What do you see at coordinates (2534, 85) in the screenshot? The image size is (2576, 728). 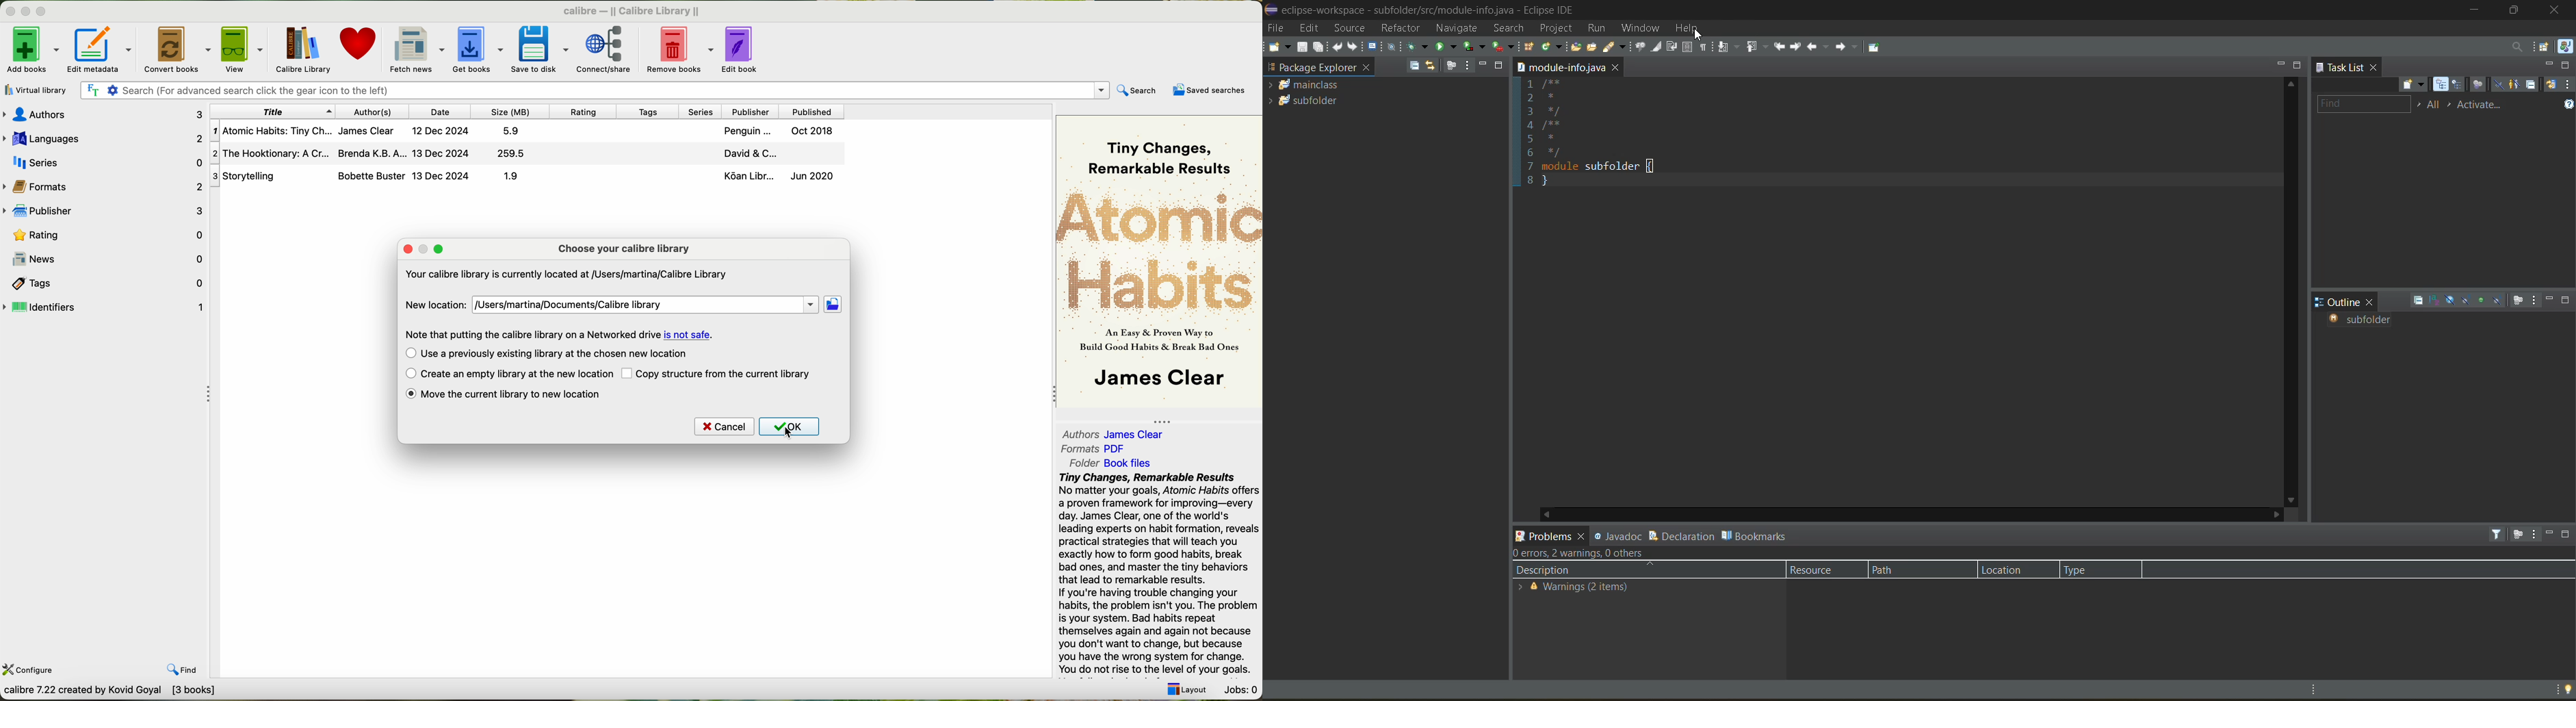 I see `collapse all` at bounding box center [2534, 85].